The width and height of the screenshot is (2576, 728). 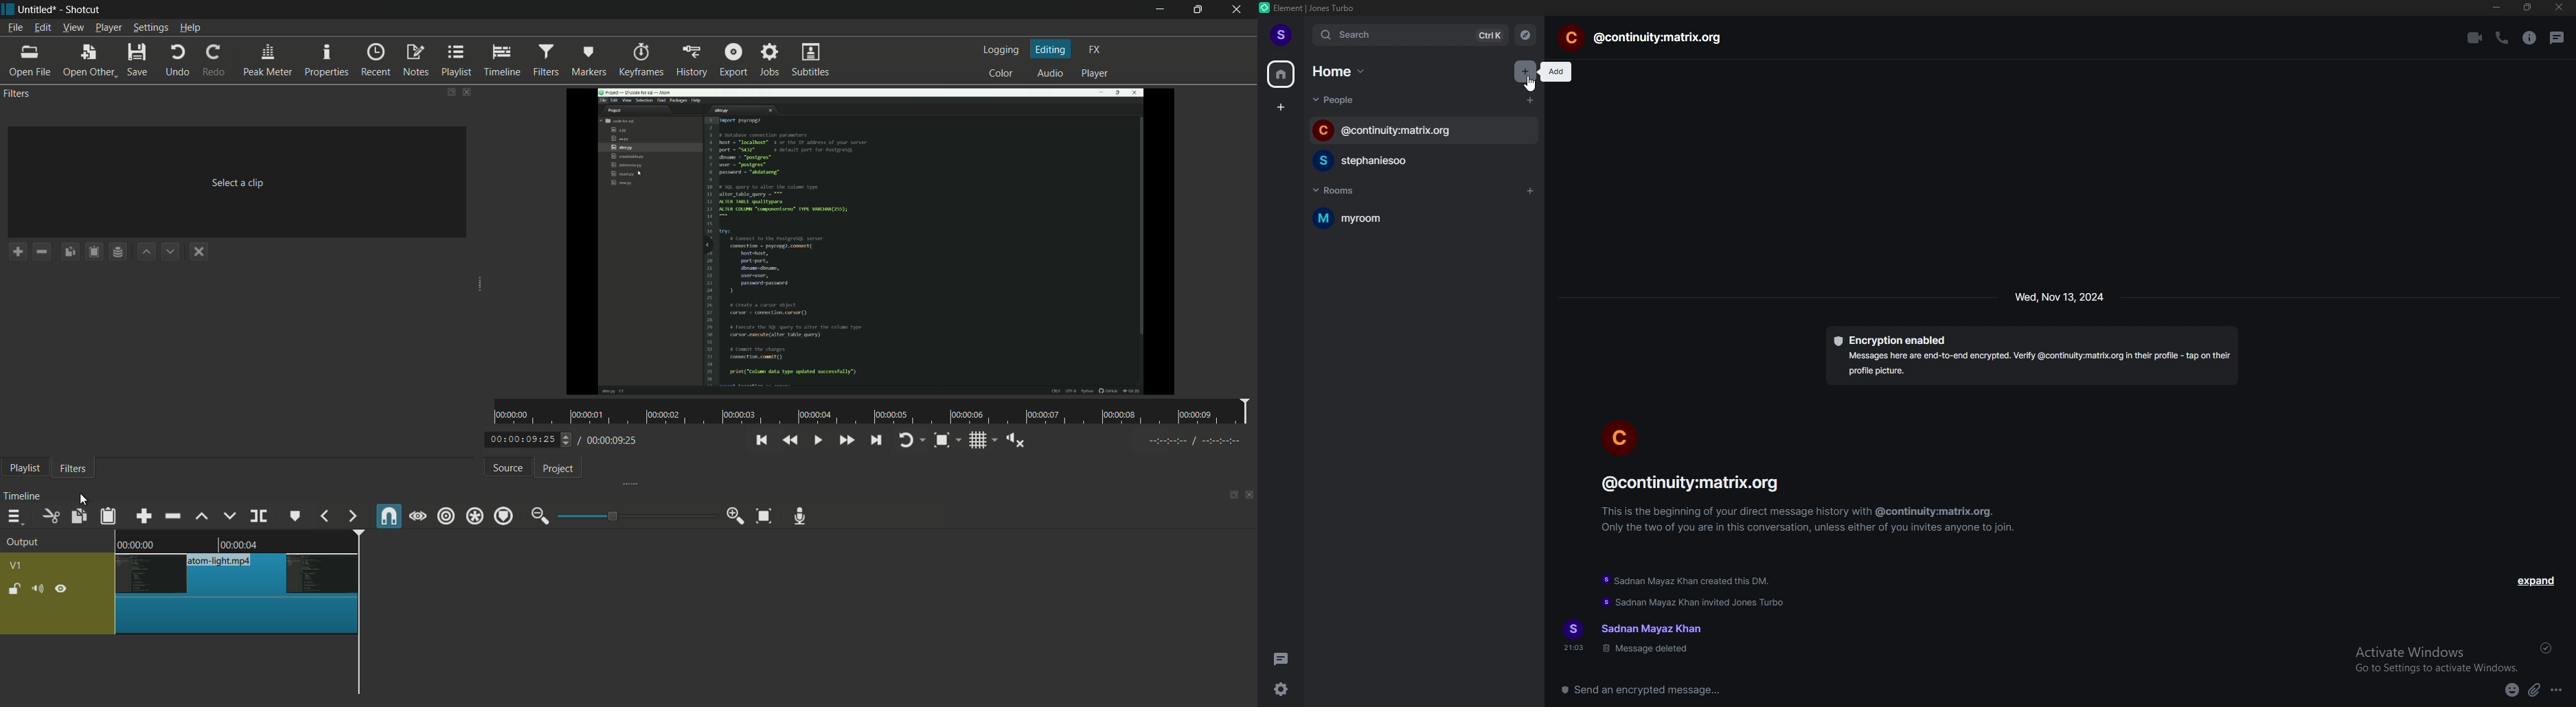 What do you see at coordinates (29, 61) in the screenshot?
I see `open file` at bounding box center [29, 61].